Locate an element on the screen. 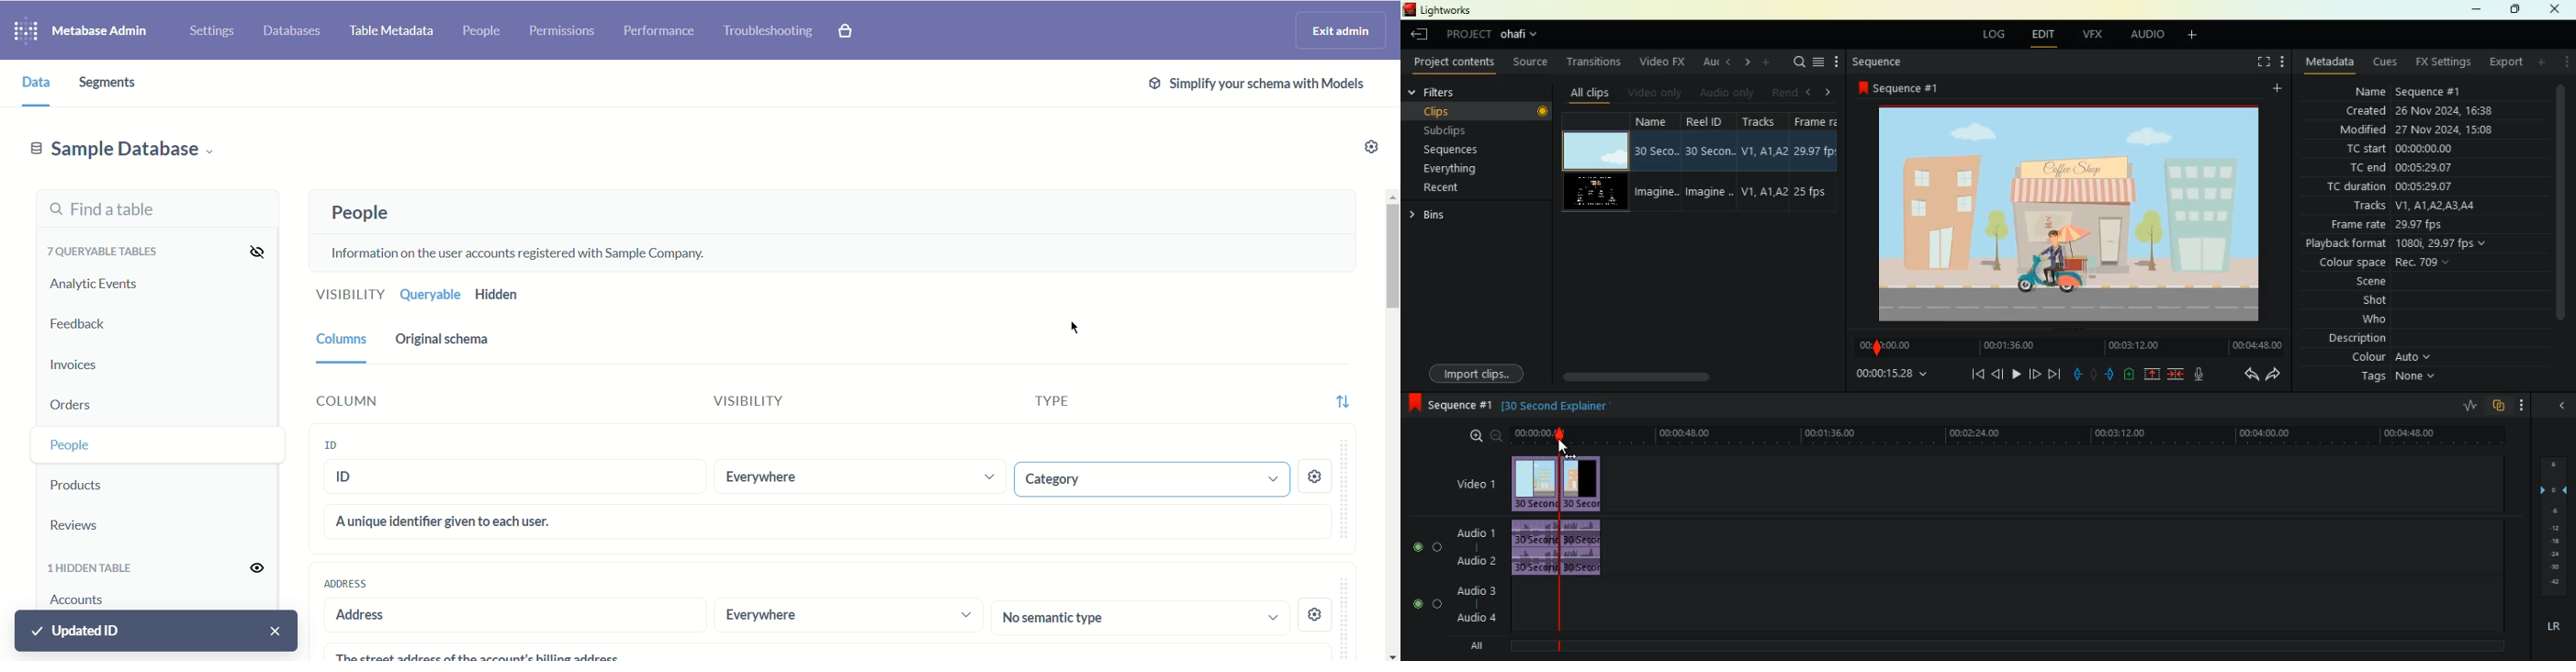 The height and width of the screenshot is (672, 2576). subclips is located at coordinates (1469, 130).